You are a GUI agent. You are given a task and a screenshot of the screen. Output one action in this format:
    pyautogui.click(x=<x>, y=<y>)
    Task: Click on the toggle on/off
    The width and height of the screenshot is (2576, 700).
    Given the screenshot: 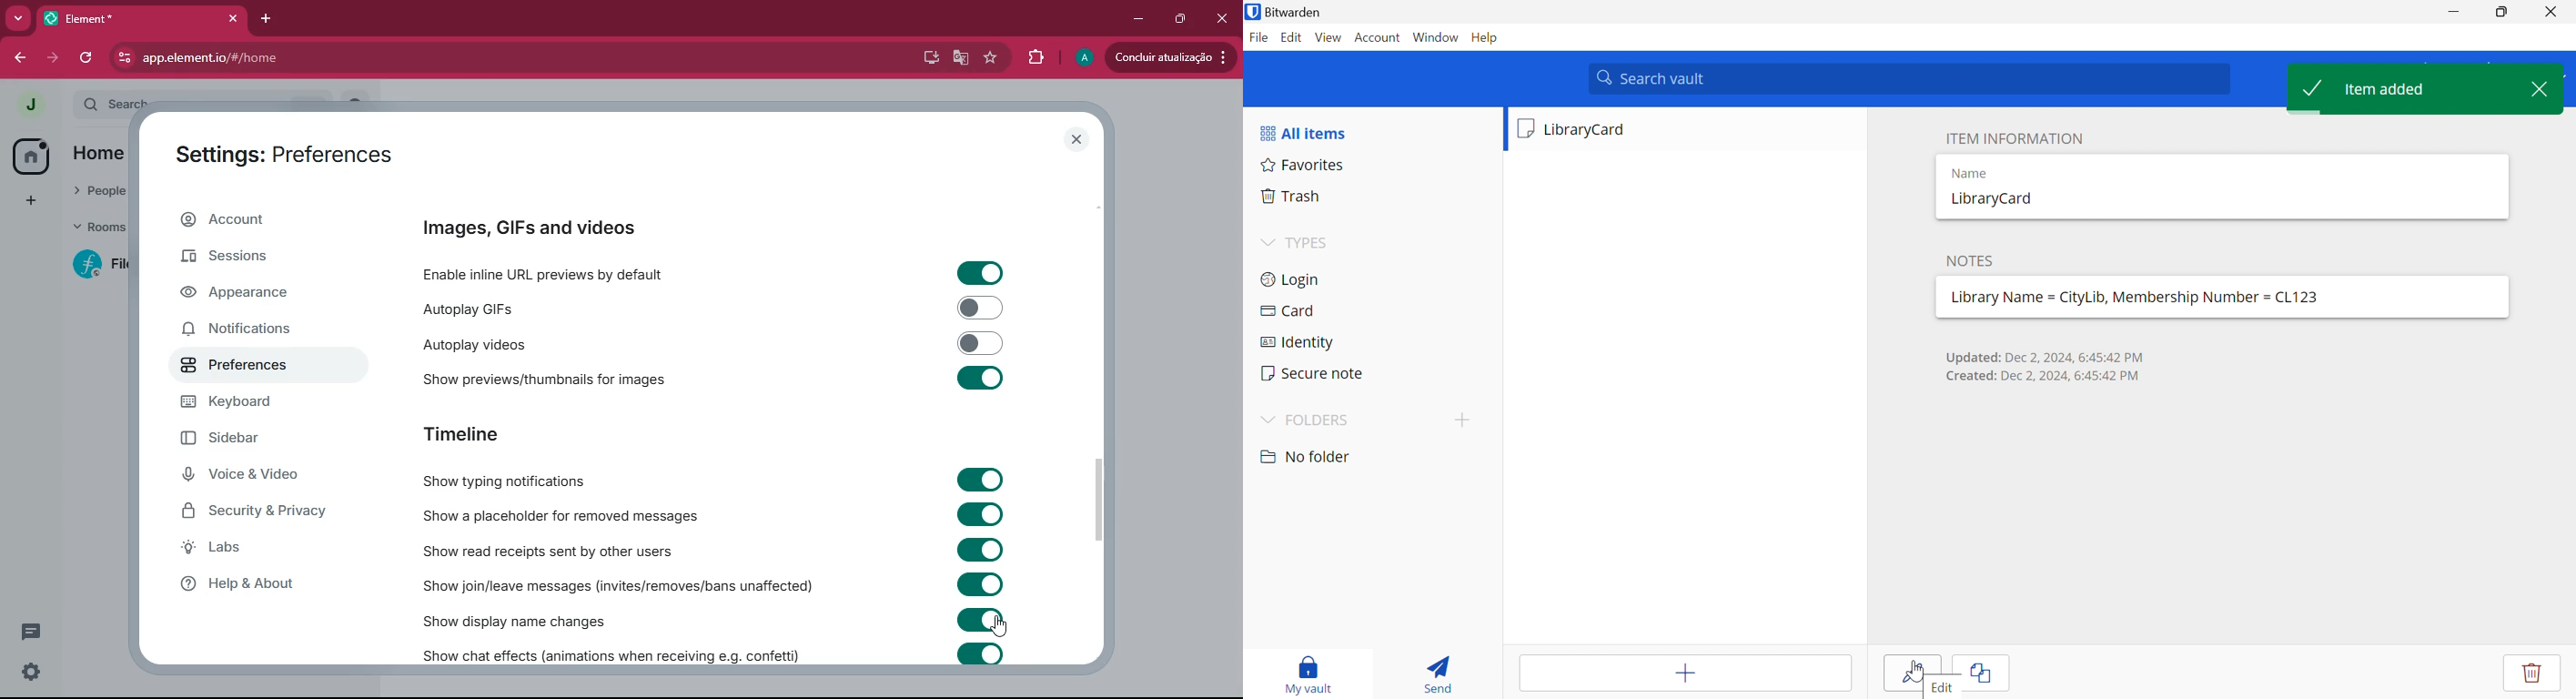 What is the action you would take?
    pyautogui.click(x=980, y=378)
    